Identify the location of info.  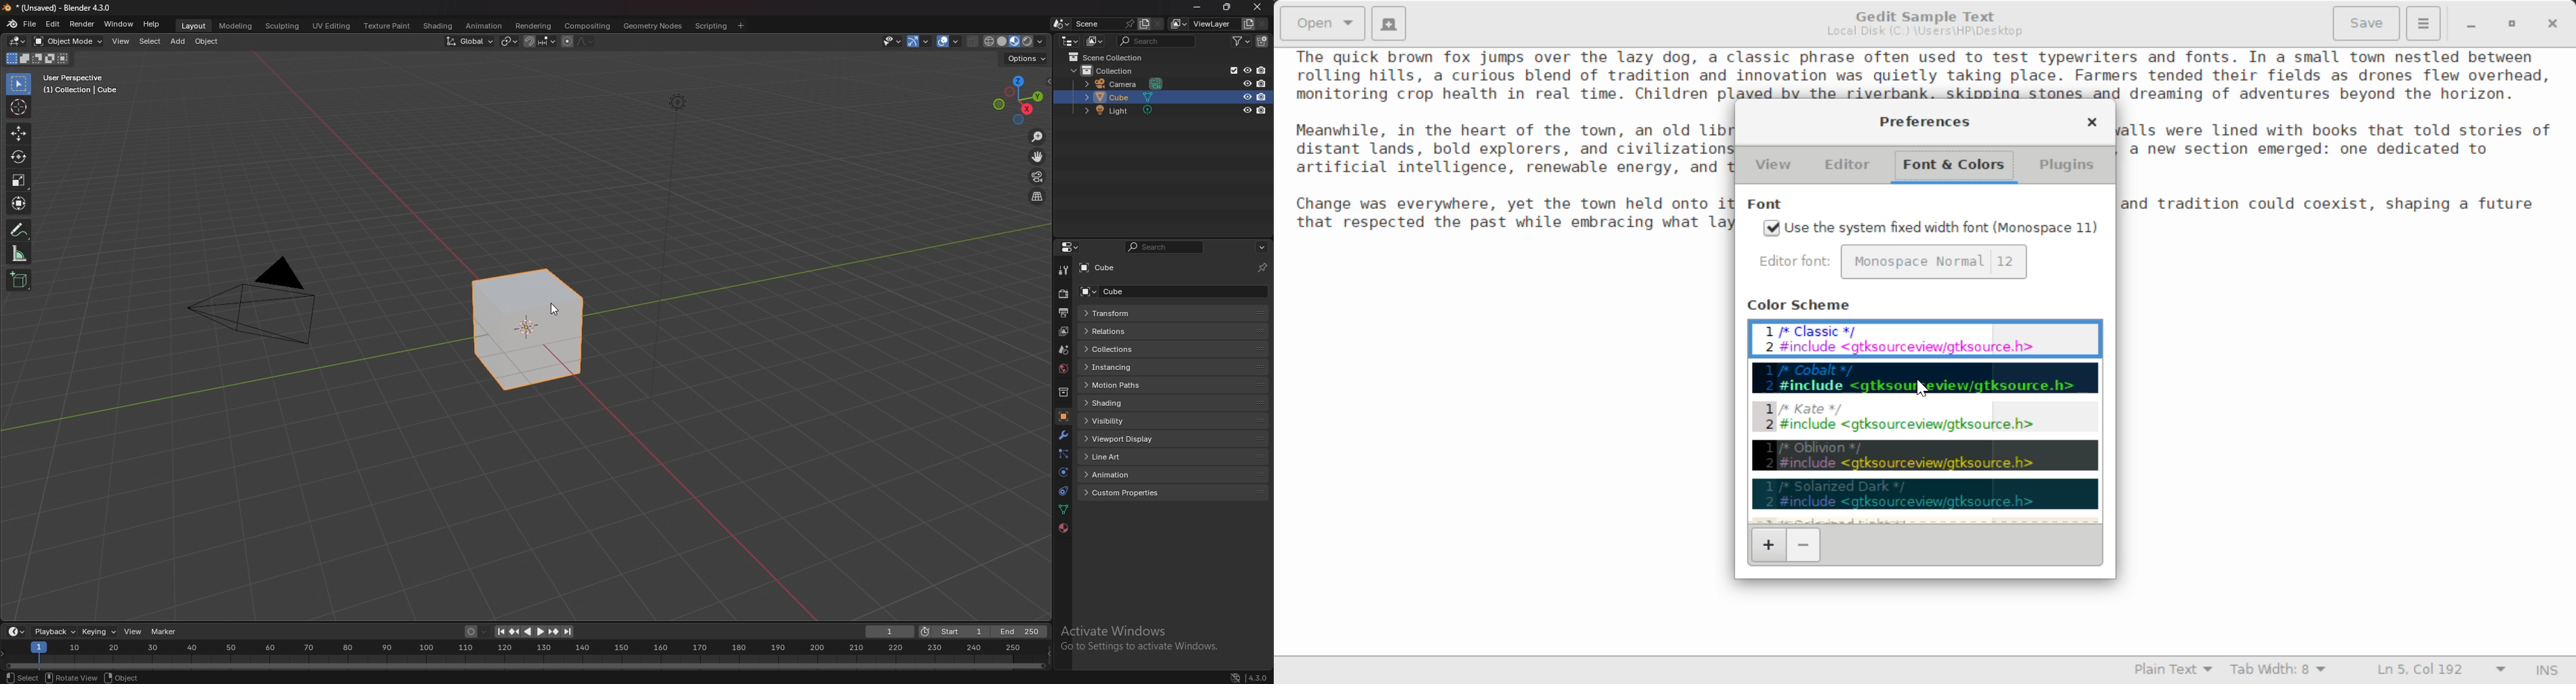
(81, 84).